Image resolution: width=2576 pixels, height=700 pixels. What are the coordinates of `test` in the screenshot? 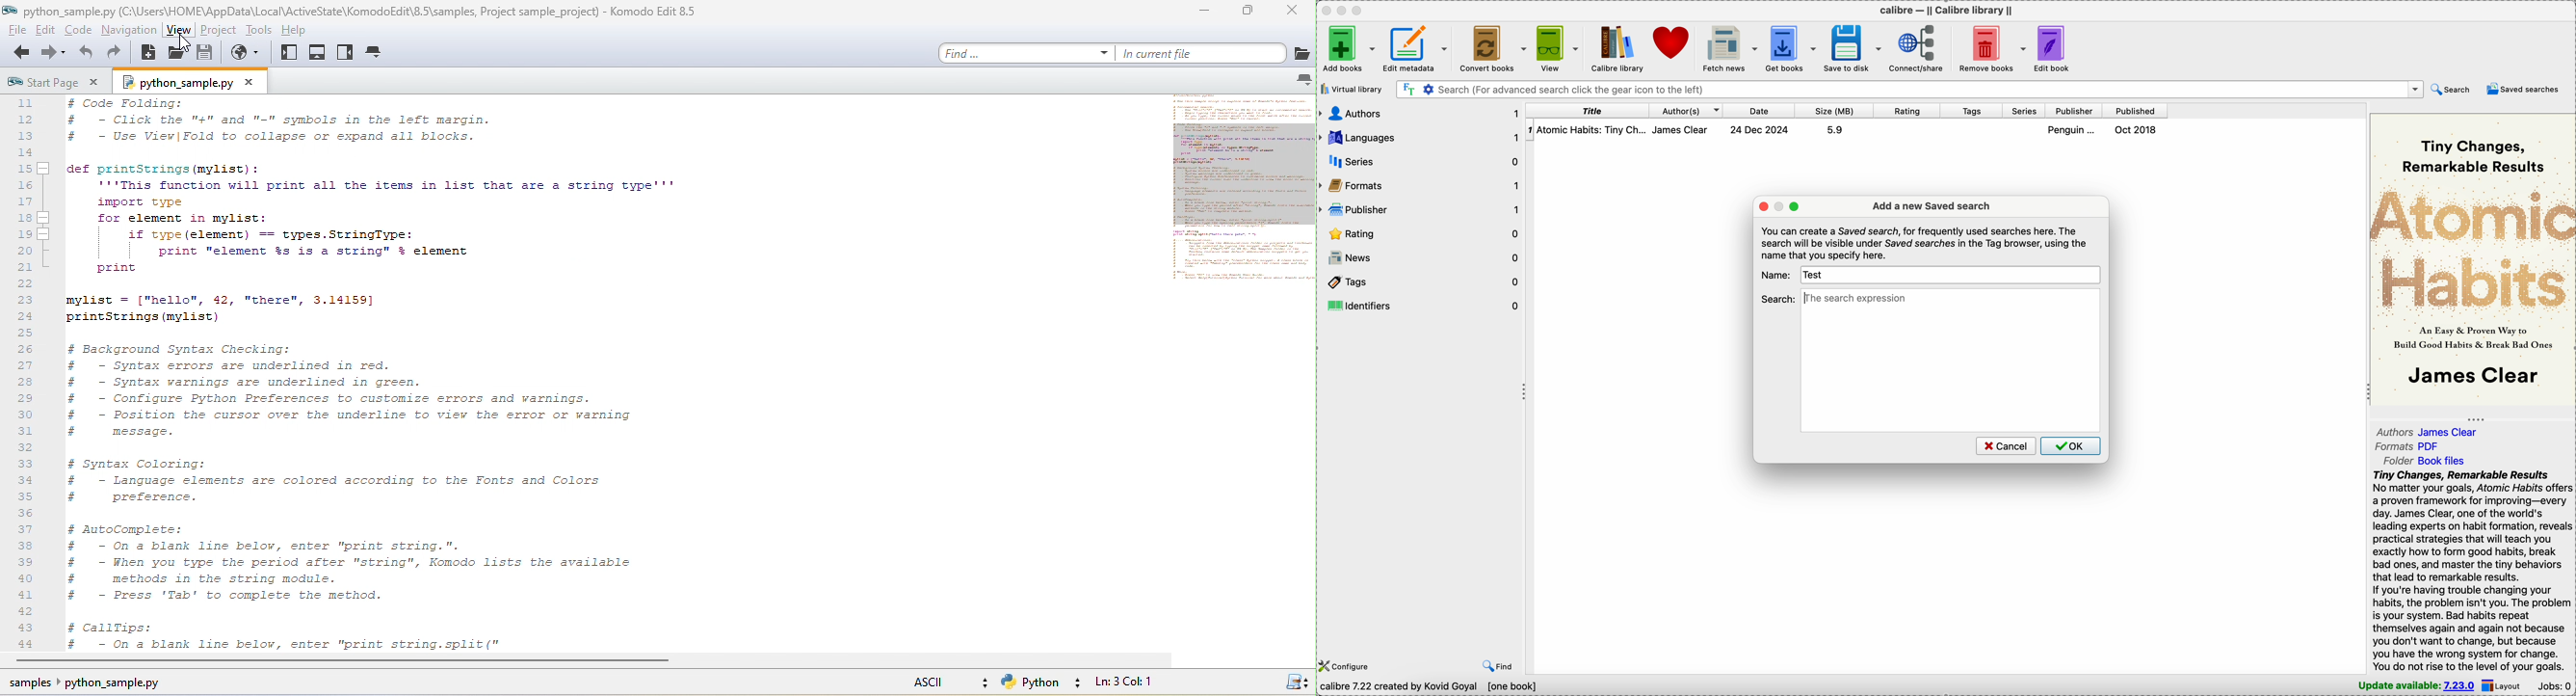 It's located at (1816, 275).